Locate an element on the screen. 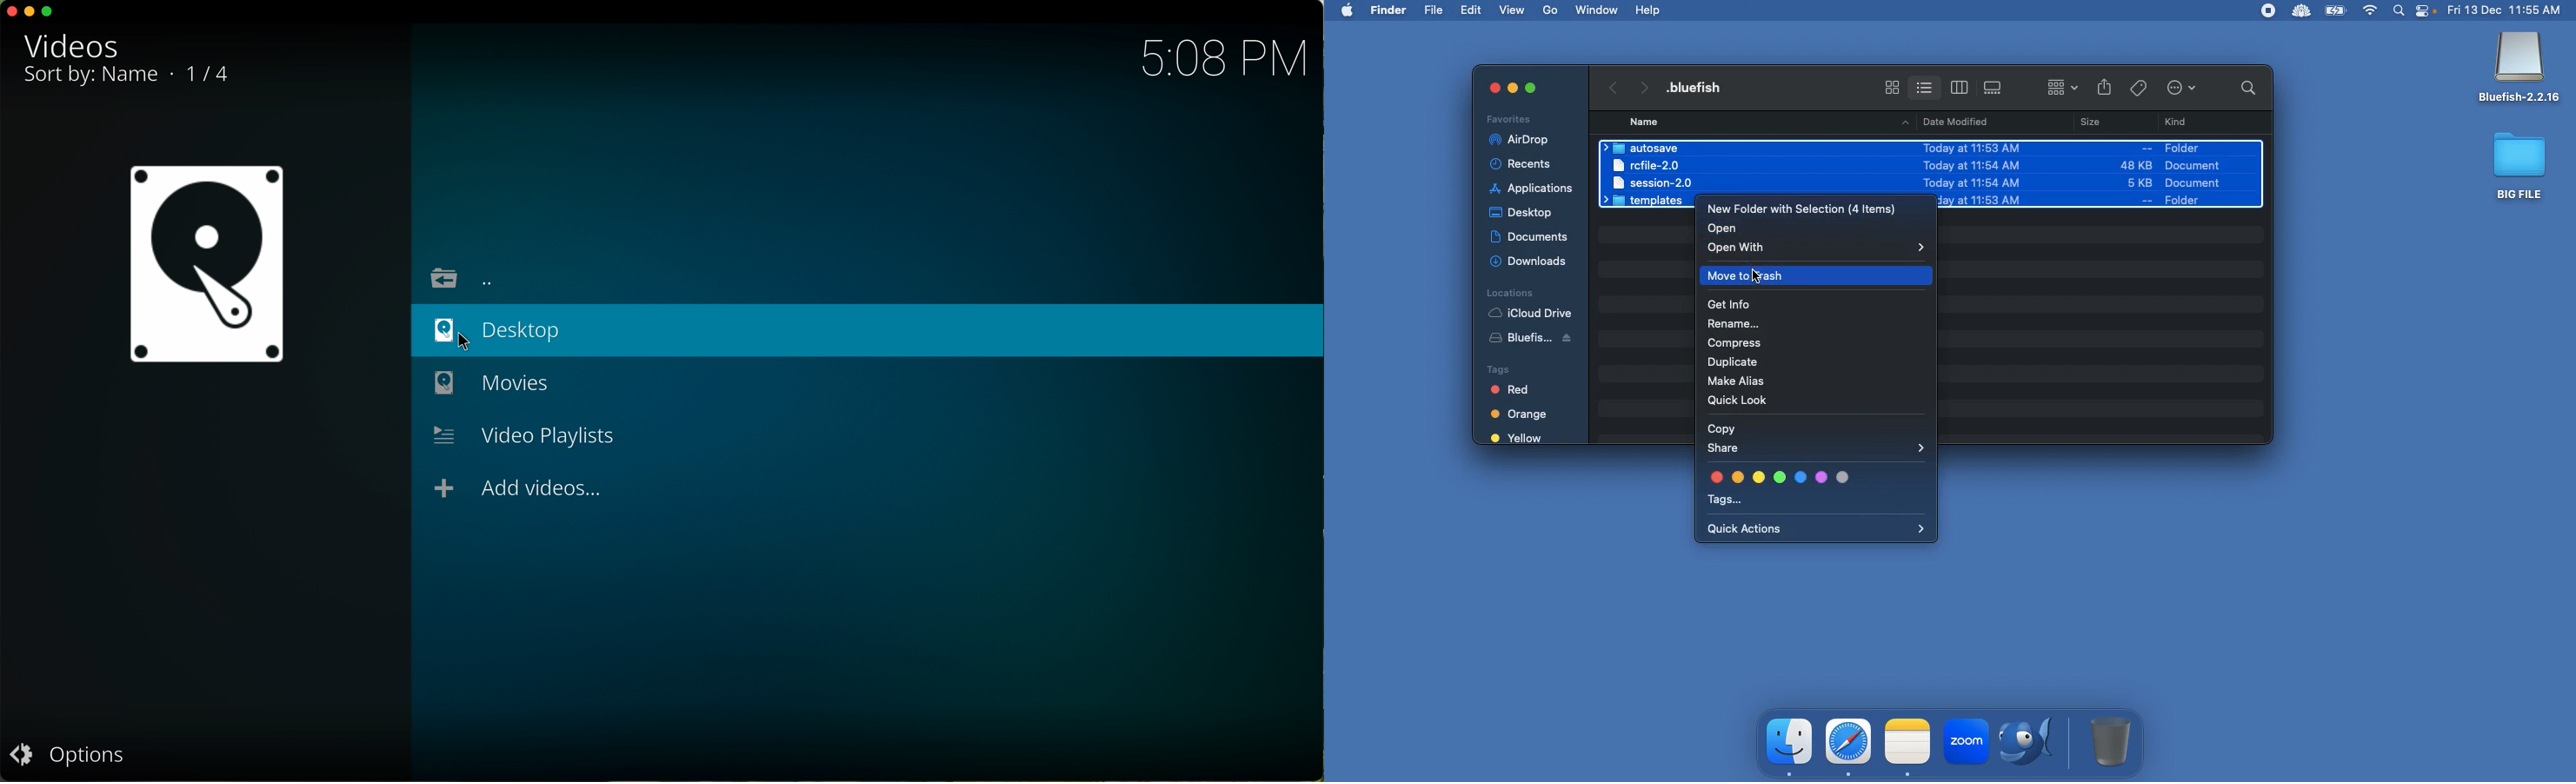  share is located at coordinates (2105, 89).